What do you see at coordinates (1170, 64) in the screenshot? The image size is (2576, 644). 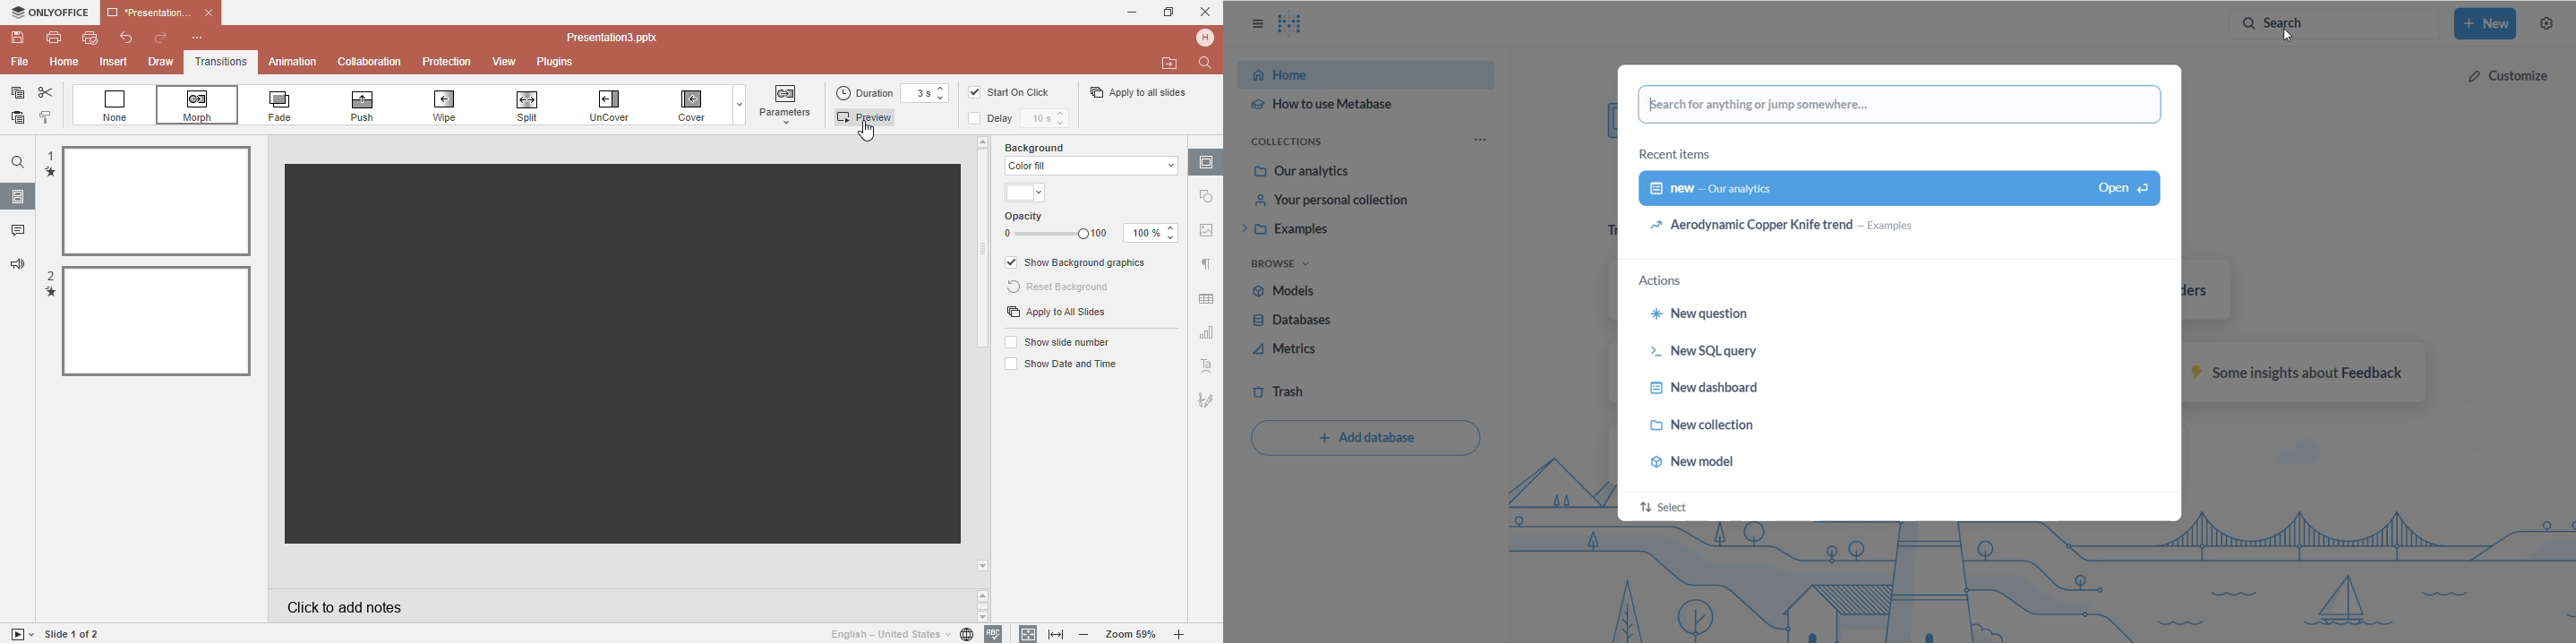 I see `Open file` at bounding box center [1170, 64].